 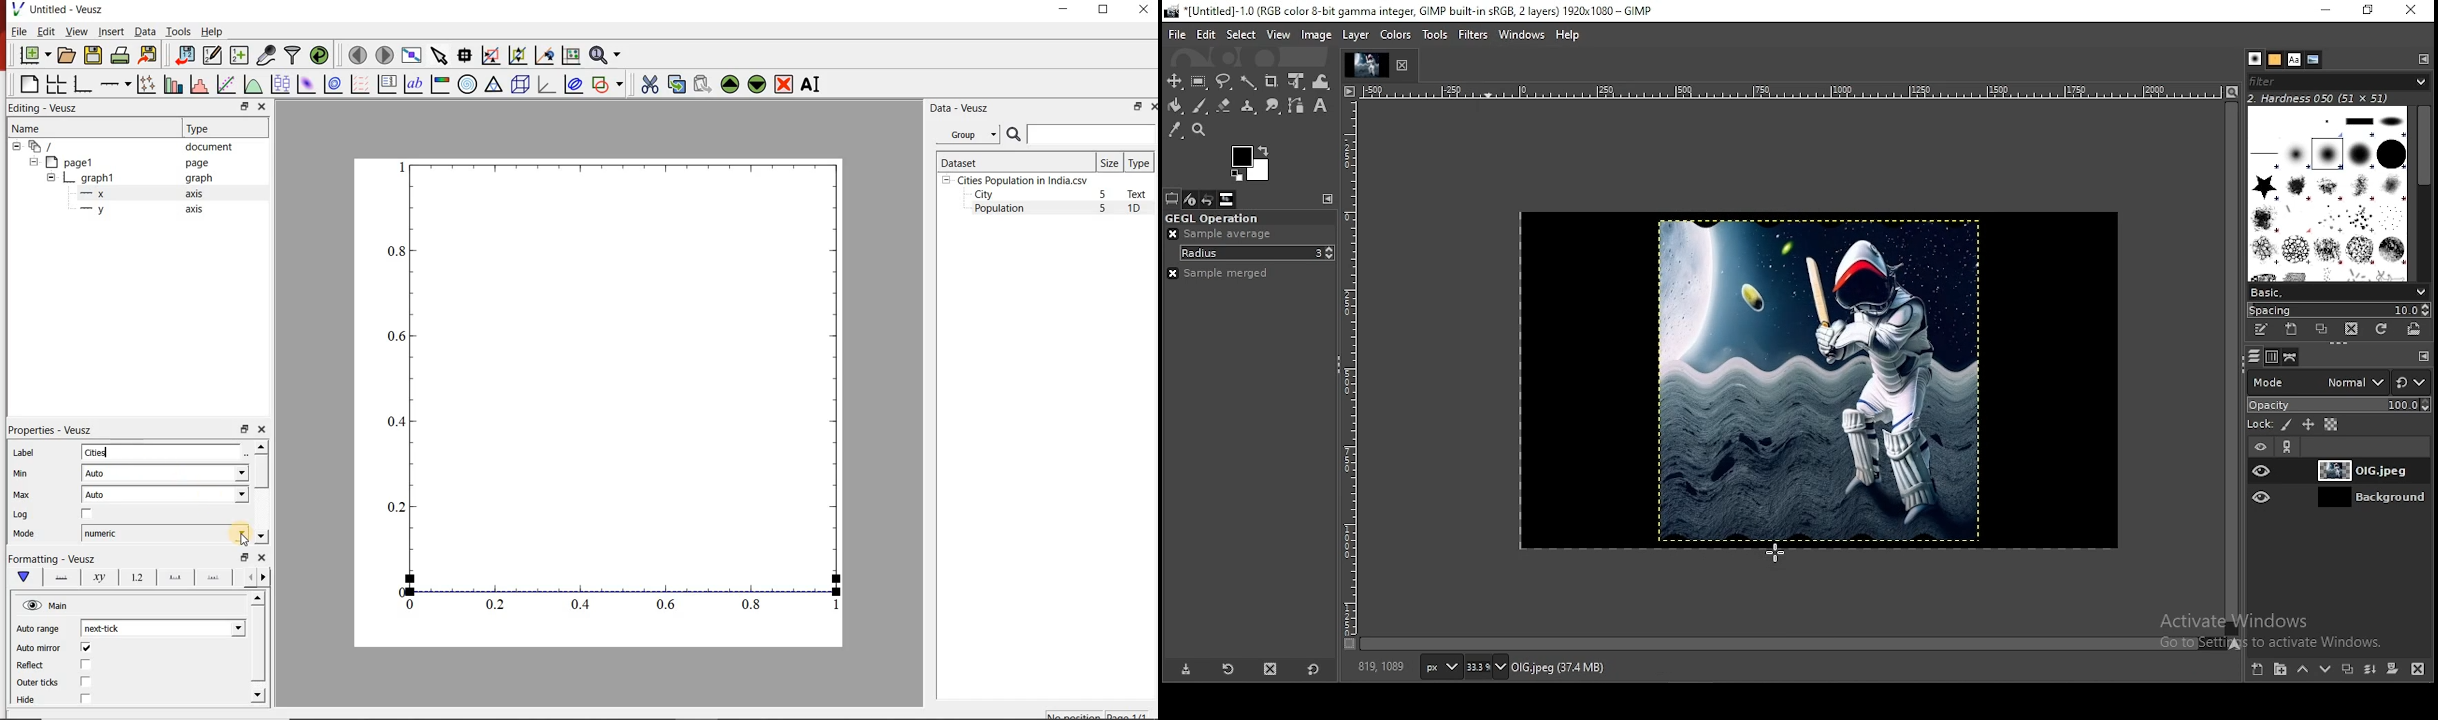 I want to click on Edit, so click(x=45, y=32).